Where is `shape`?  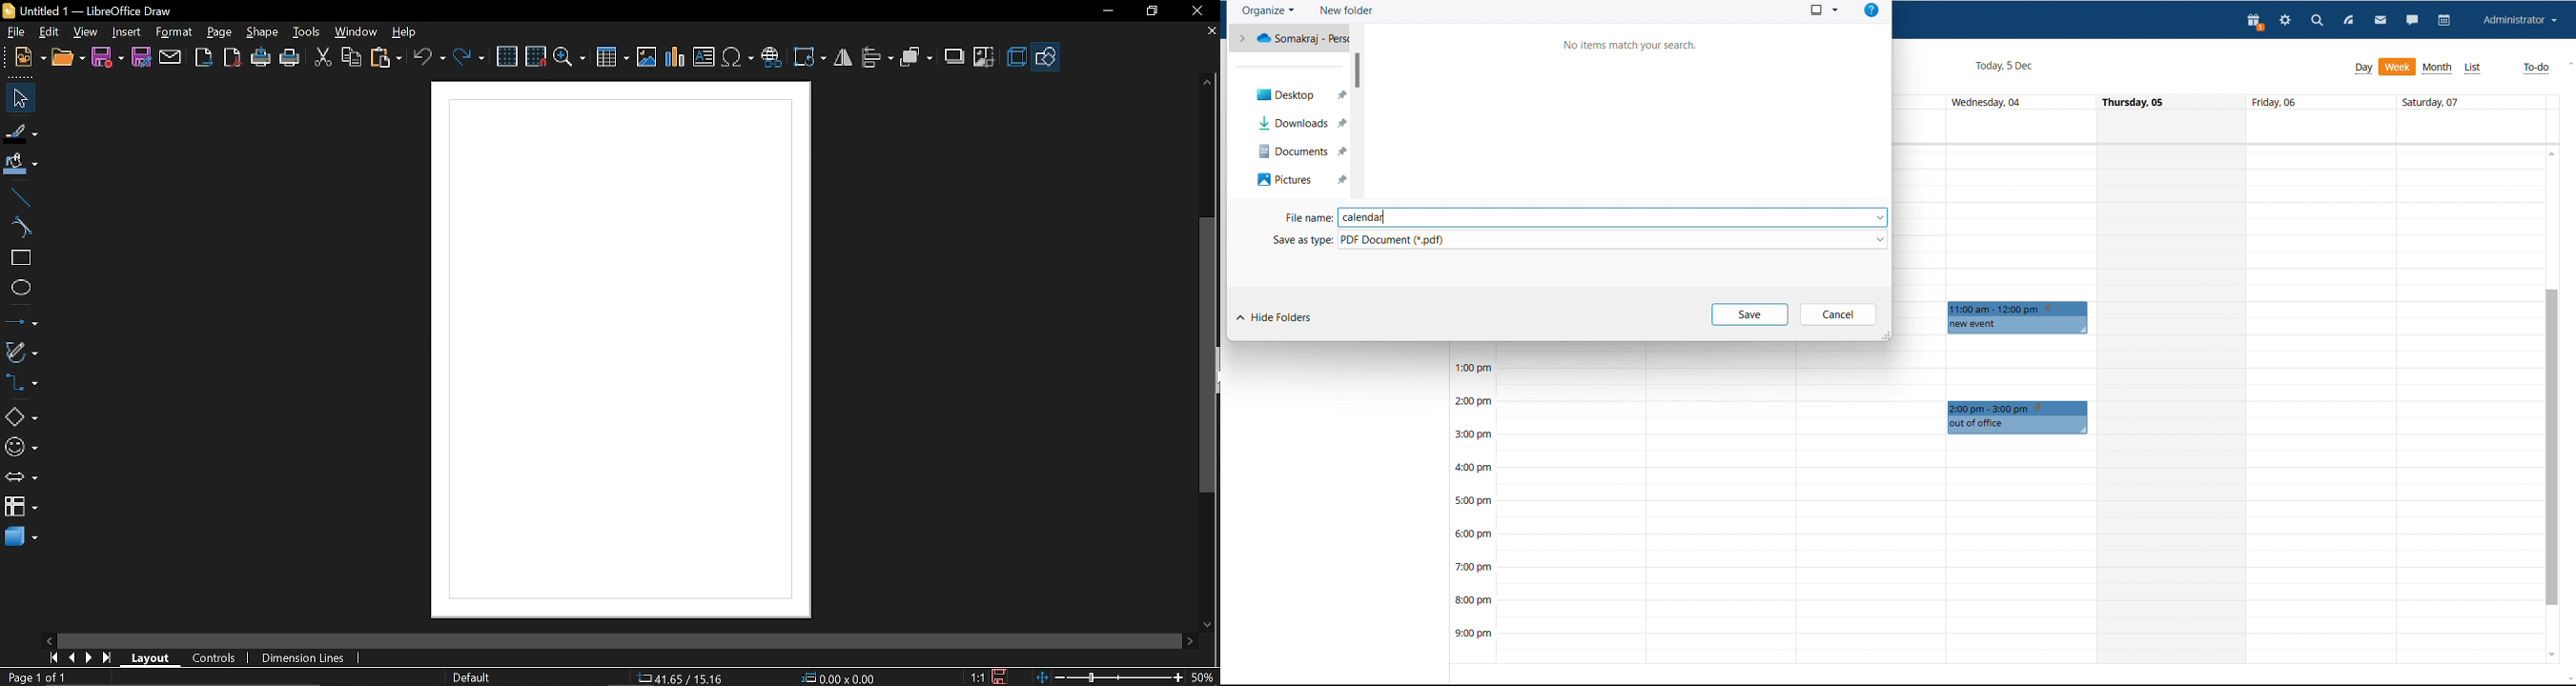
shape is located at coordinates (264, 33).